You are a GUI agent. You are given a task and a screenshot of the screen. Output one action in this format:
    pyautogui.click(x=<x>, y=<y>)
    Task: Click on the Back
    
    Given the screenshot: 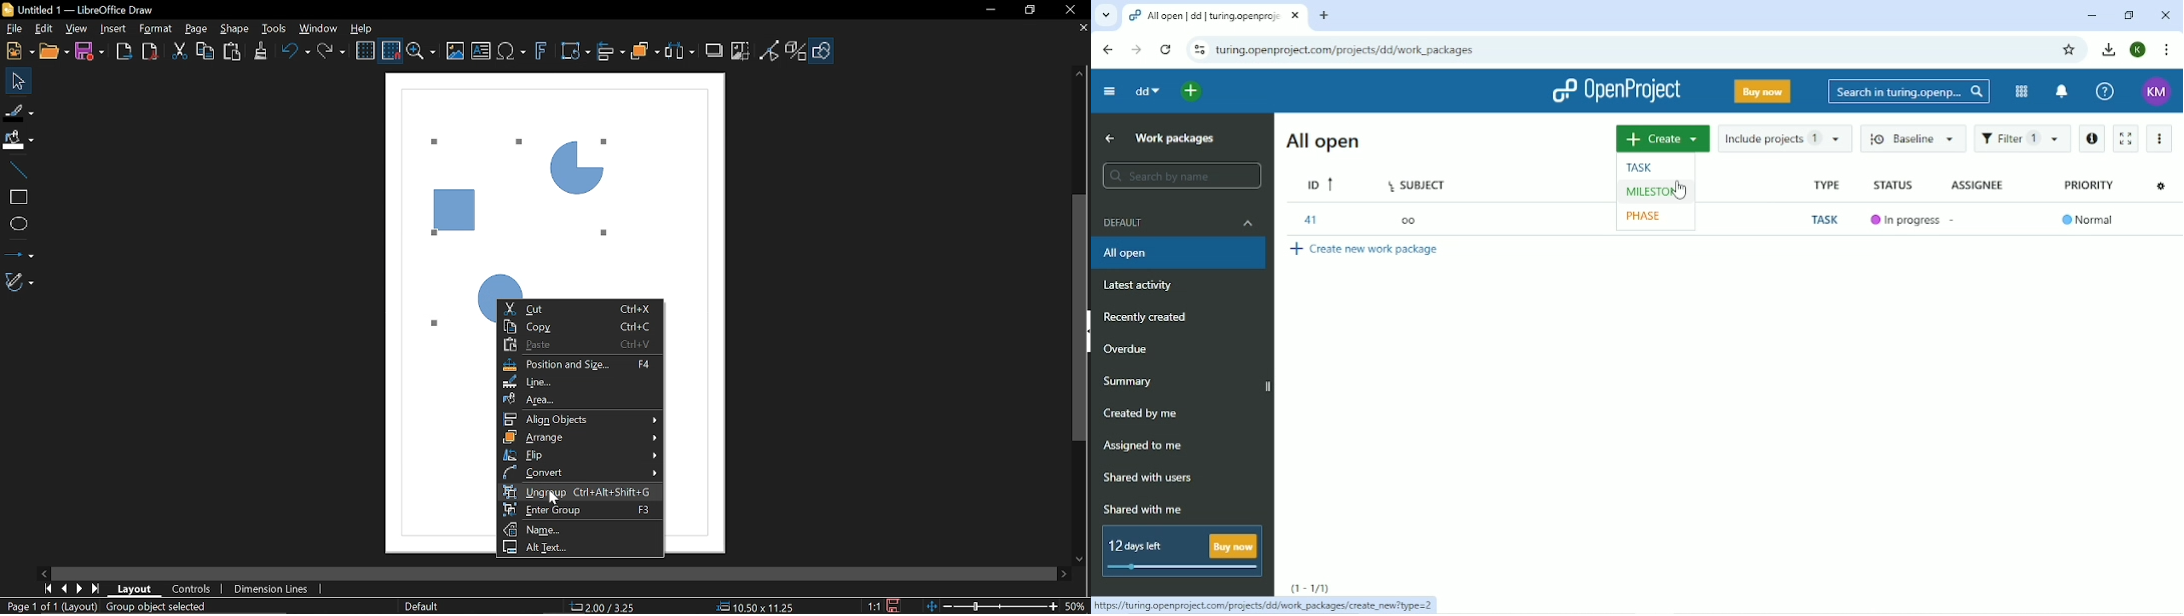 What is the action you would take?
    pyautogui.click(x=1107, y=50)
    